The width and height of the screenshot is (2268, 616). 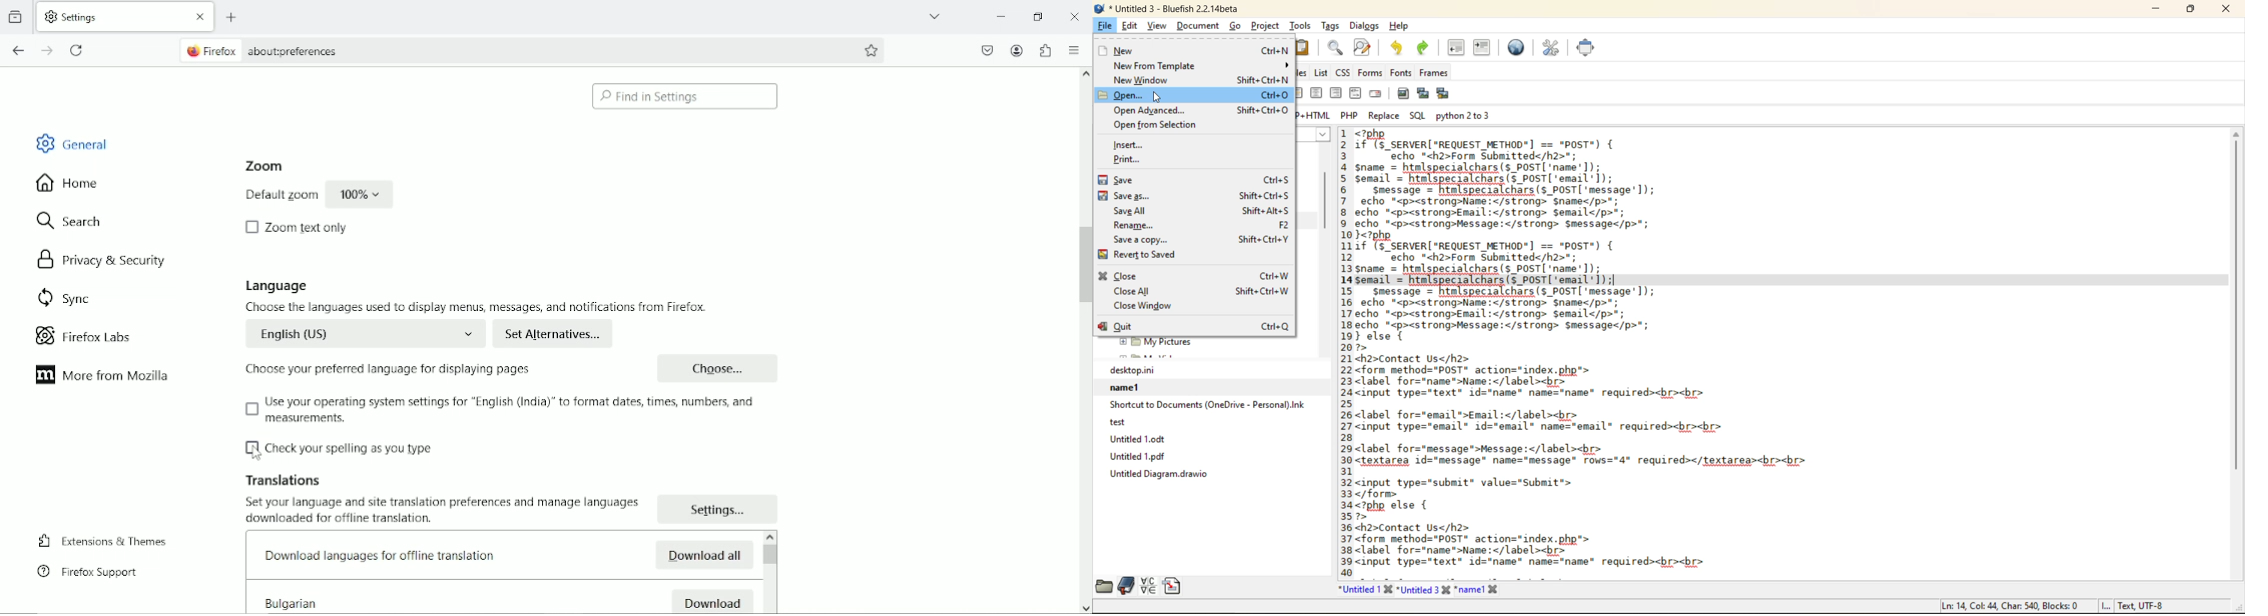 What do you see at coordinates (85, 573) in the screenshot?
I see `Firefox support` at bounding box center [85, 573].